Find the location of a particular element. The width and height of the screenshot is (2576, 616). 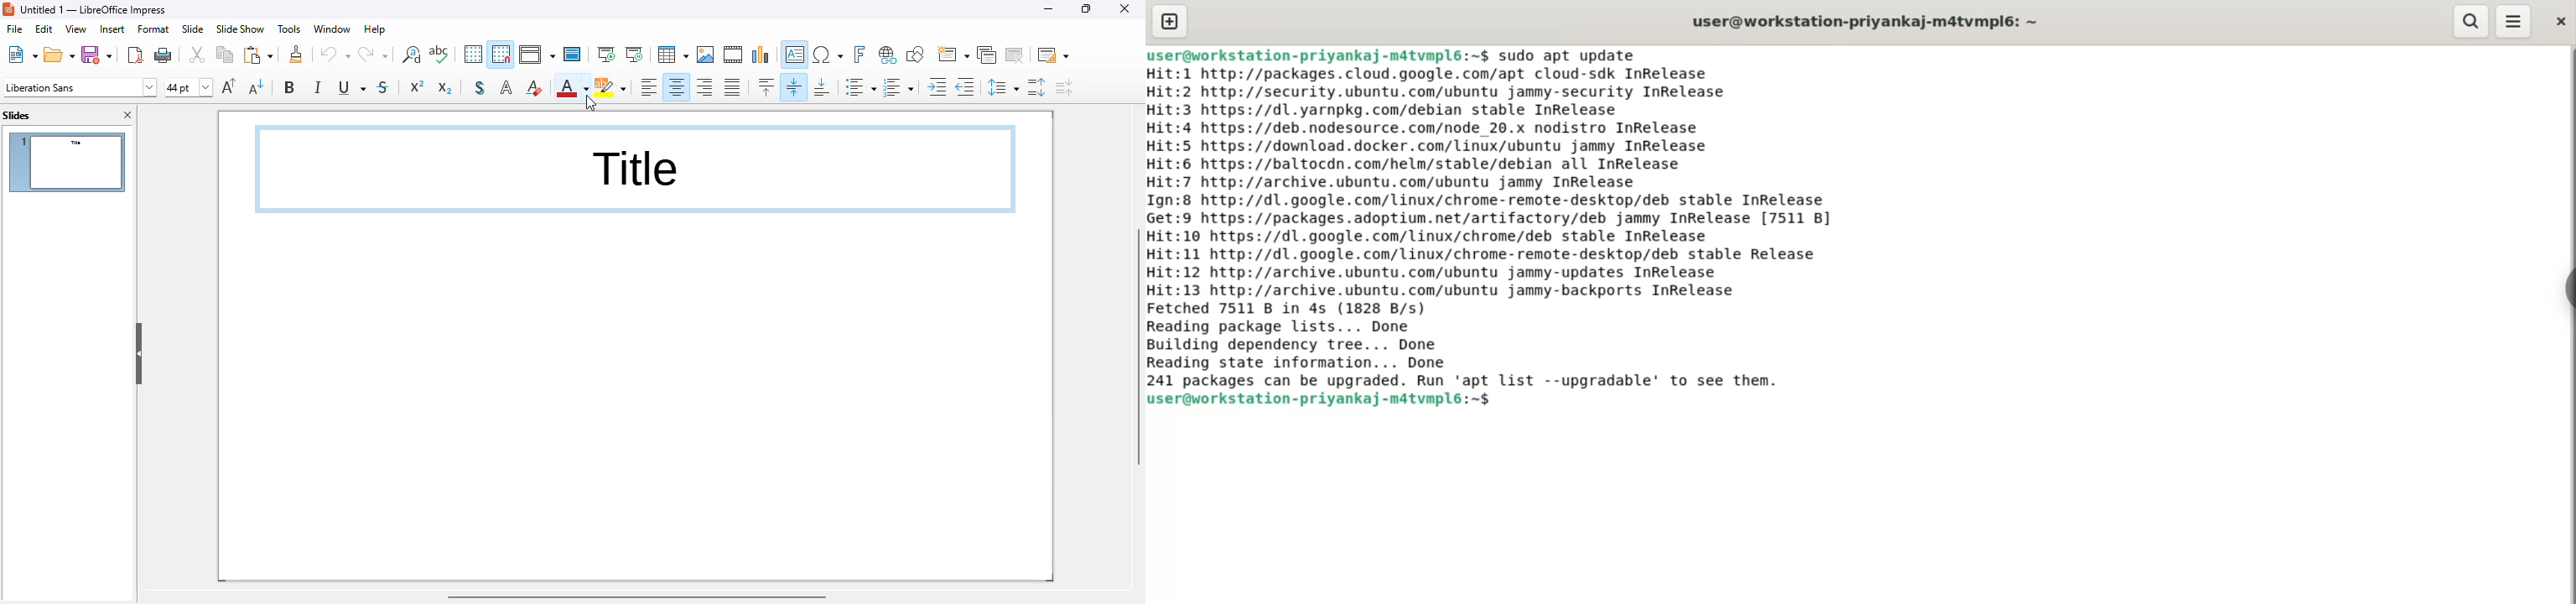

align right is located at coordinates (704, 88).